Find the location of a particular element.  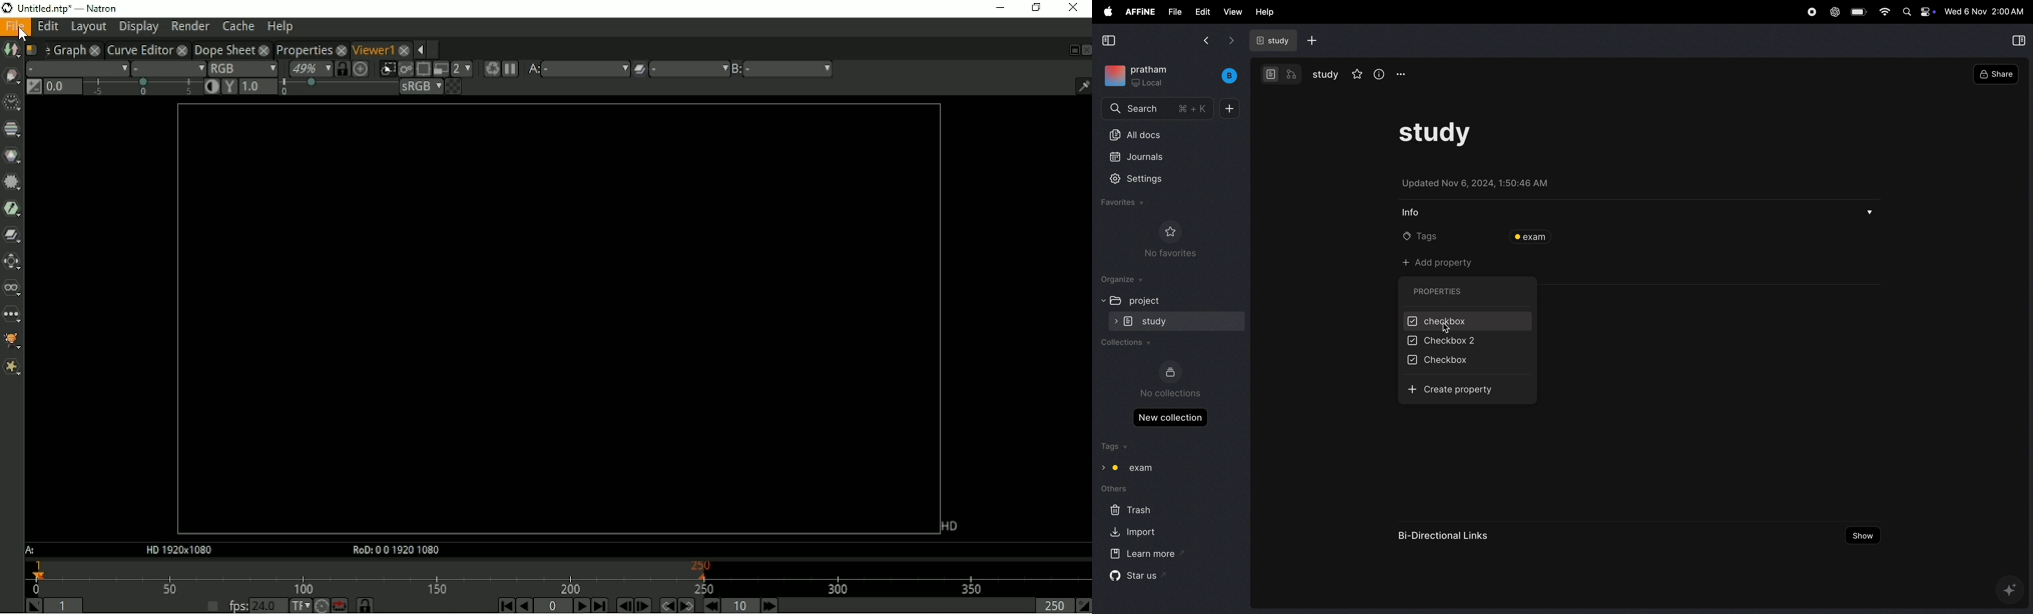

no collections is located at coordinates (1172, 381).